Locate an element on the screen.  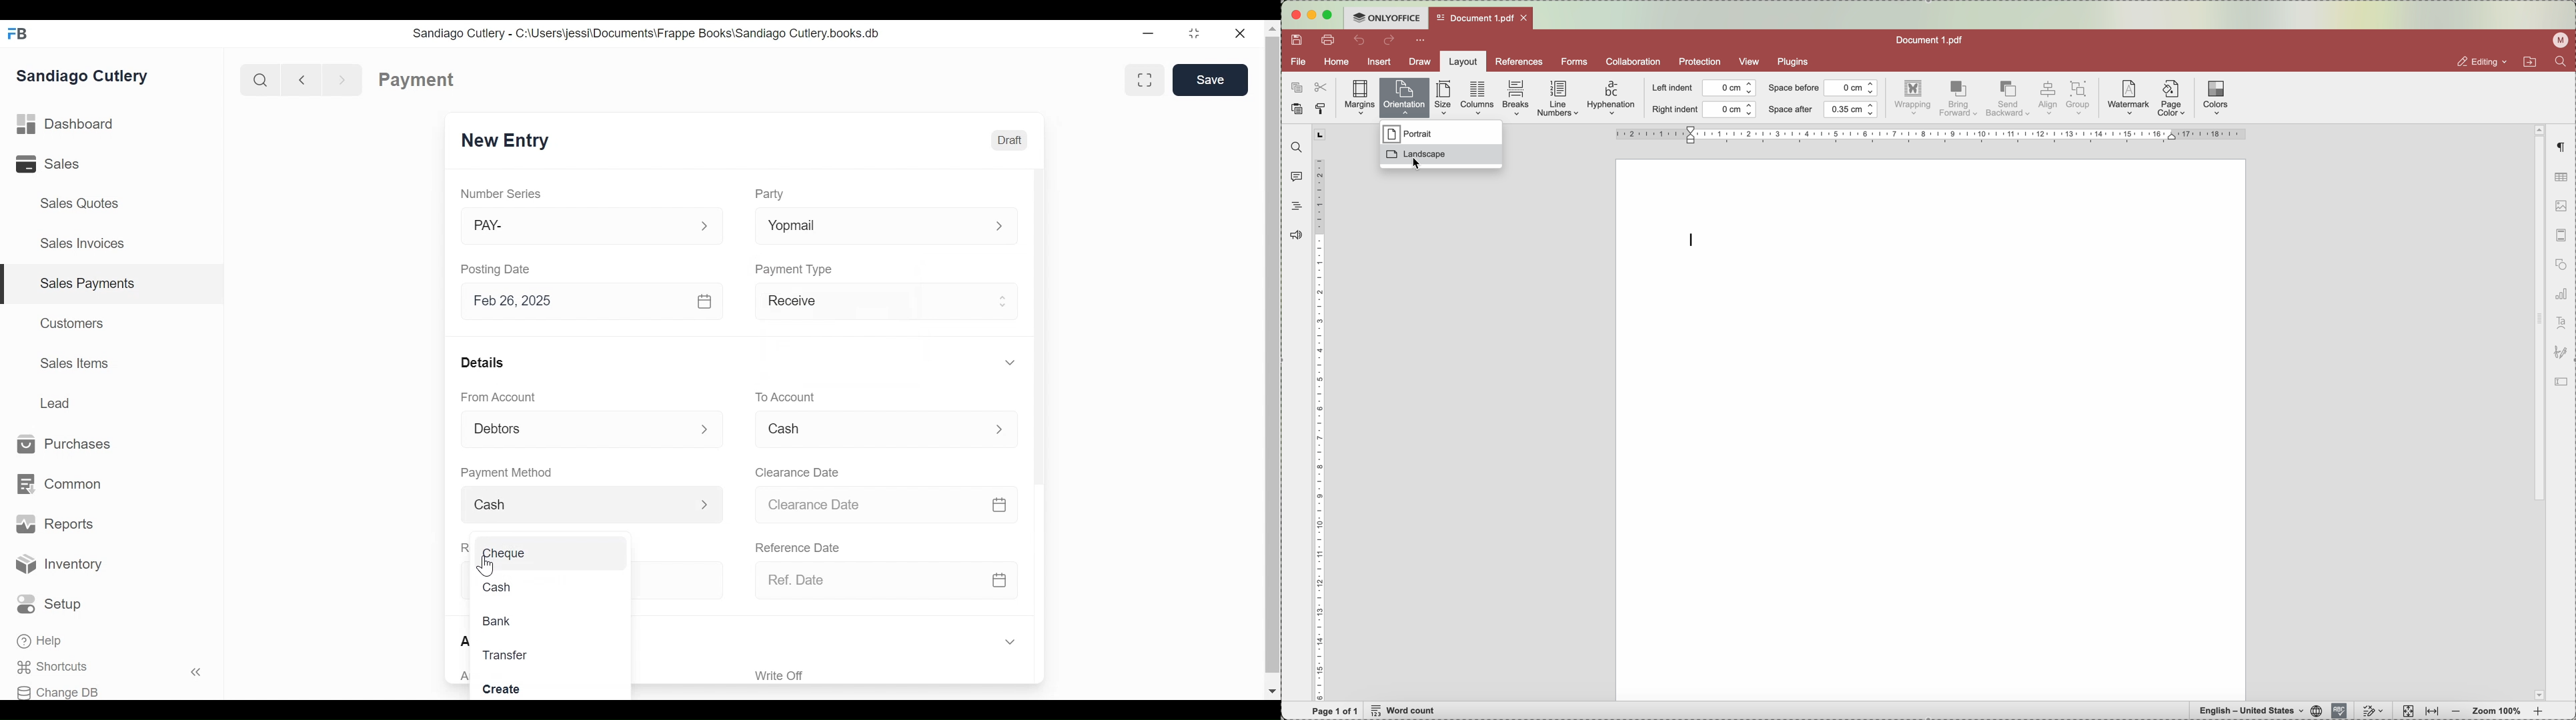
Frappe Books is located at coordinates (19, 33).